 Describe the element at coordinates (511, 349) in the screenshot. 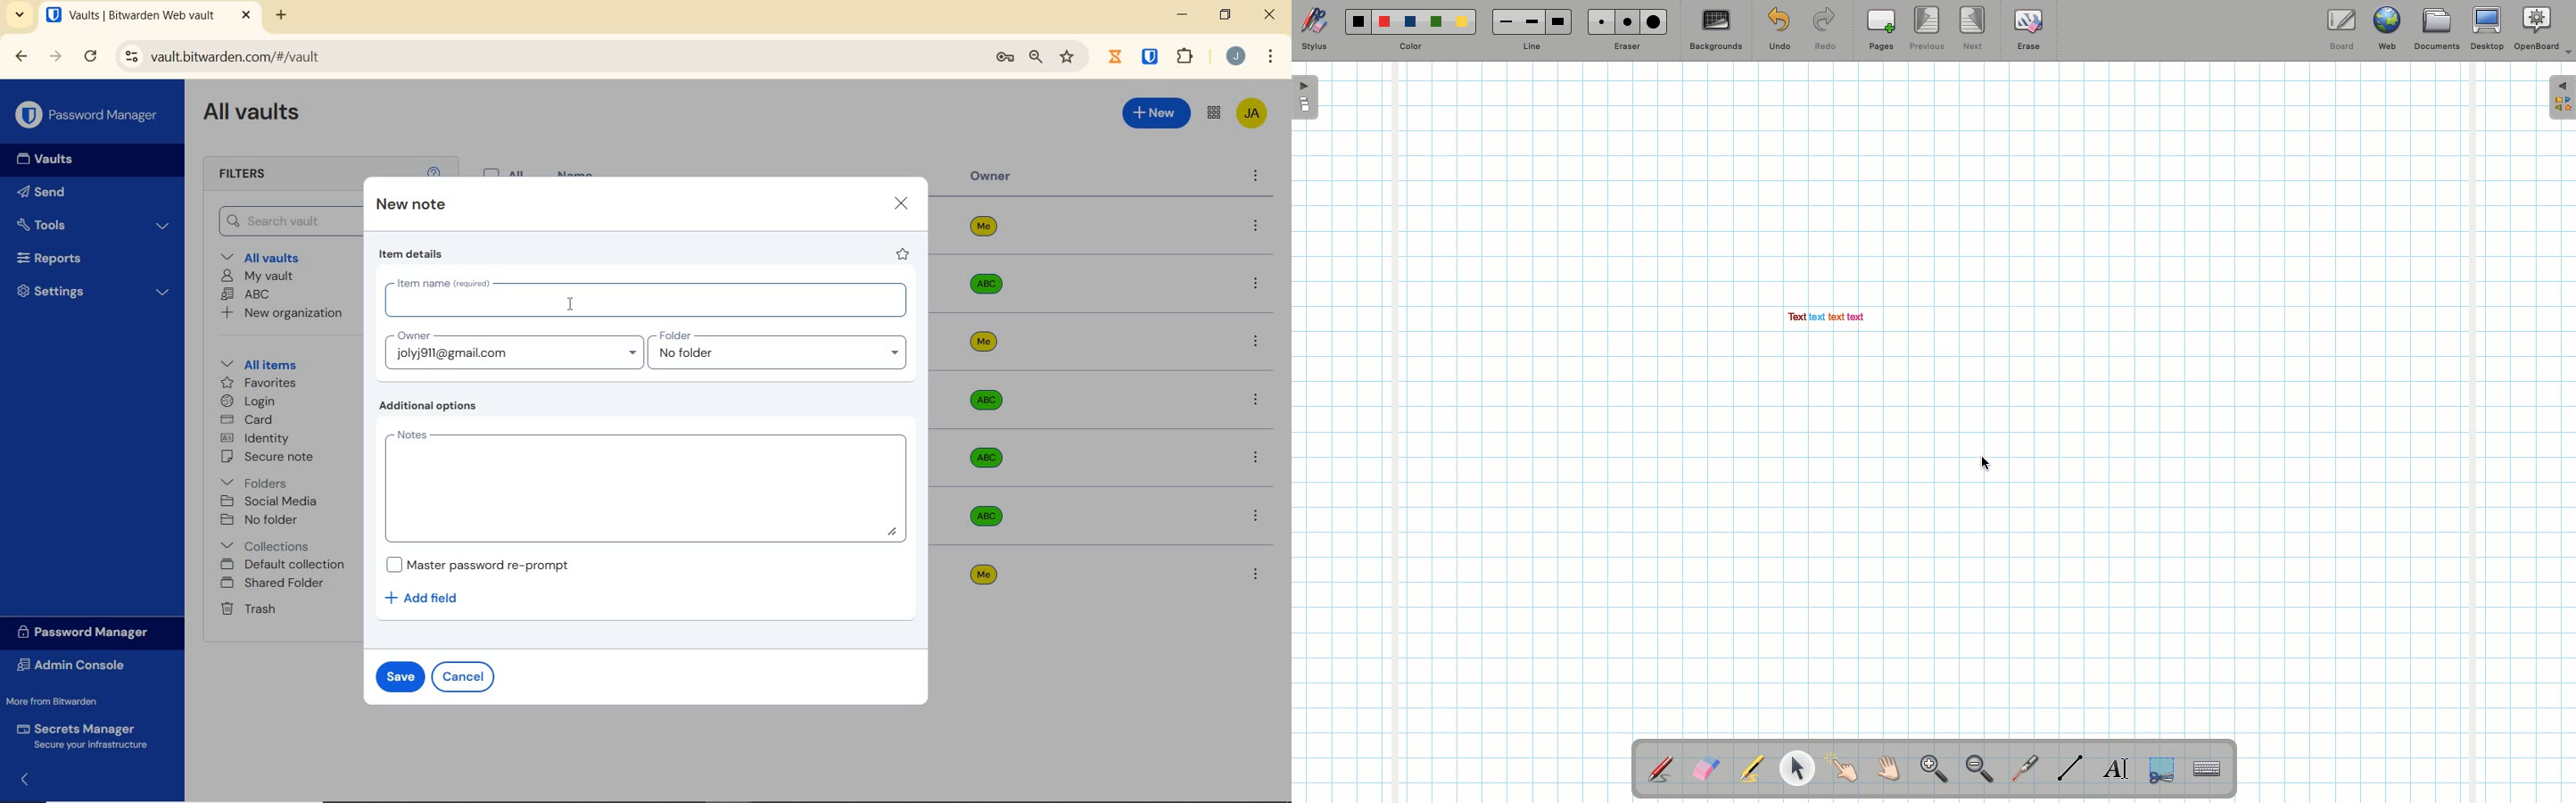

I see `Input Owner` at that location.